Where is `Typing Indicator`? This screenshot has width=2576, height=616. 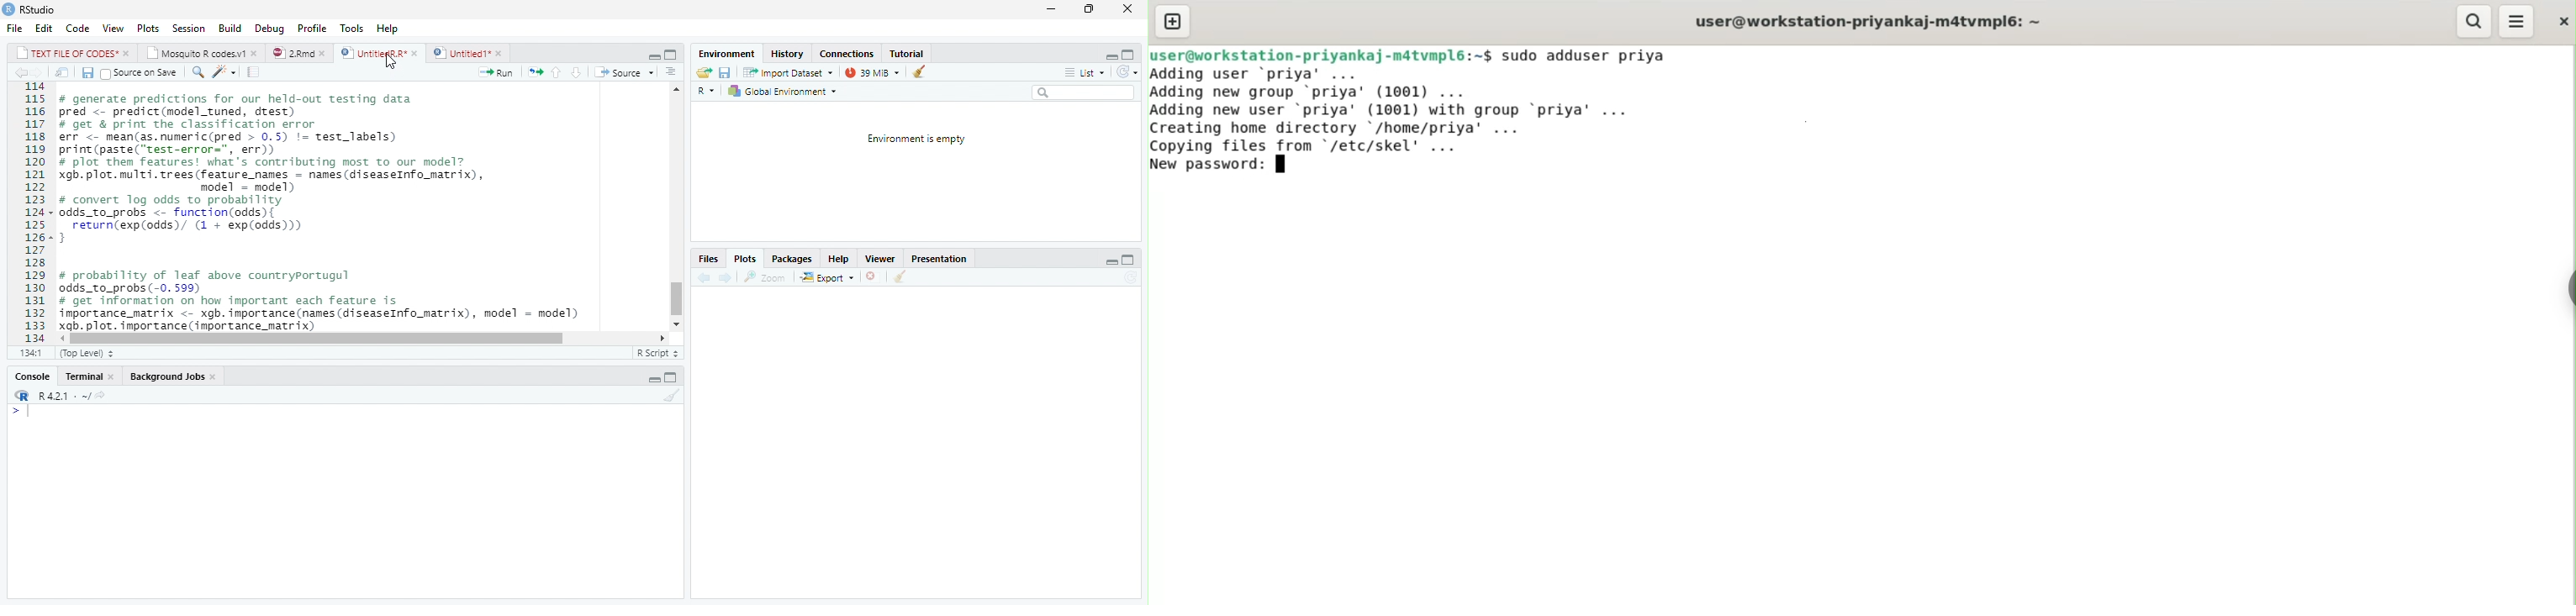 Typing Indicator is located at coordinates (19, 411).